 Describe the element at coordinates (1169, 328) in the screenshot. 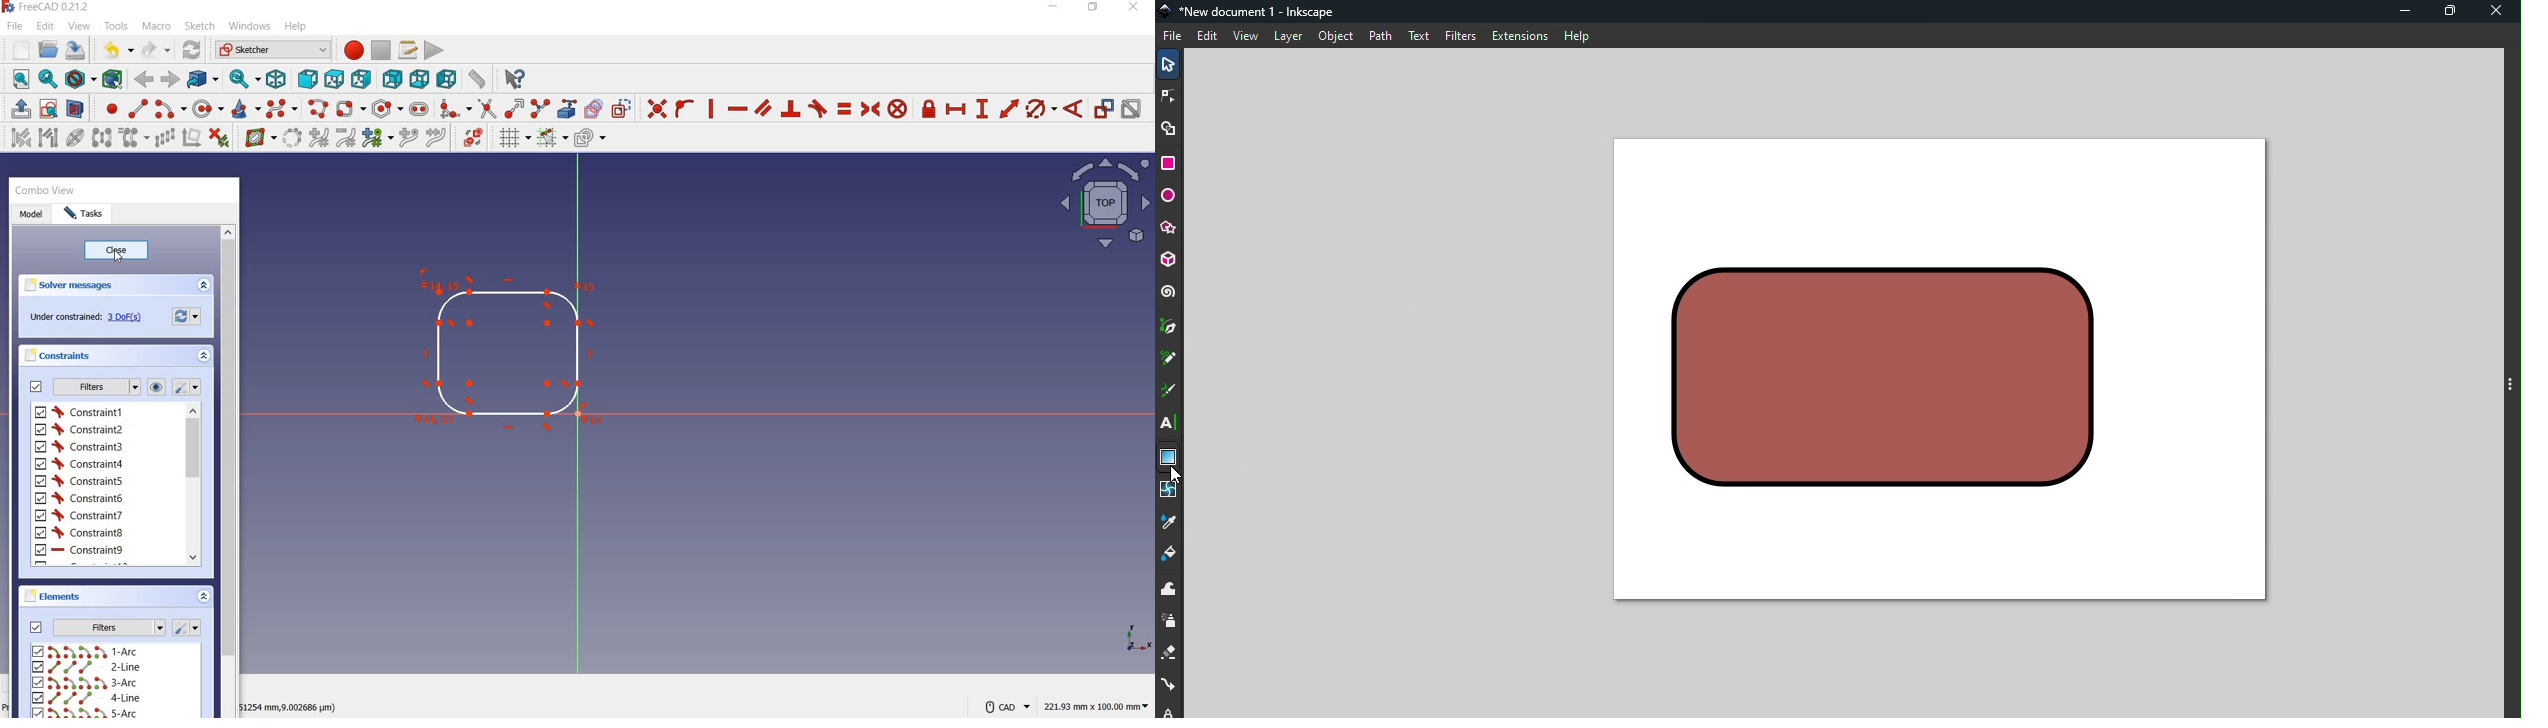

I see `Pen tool` at that location.